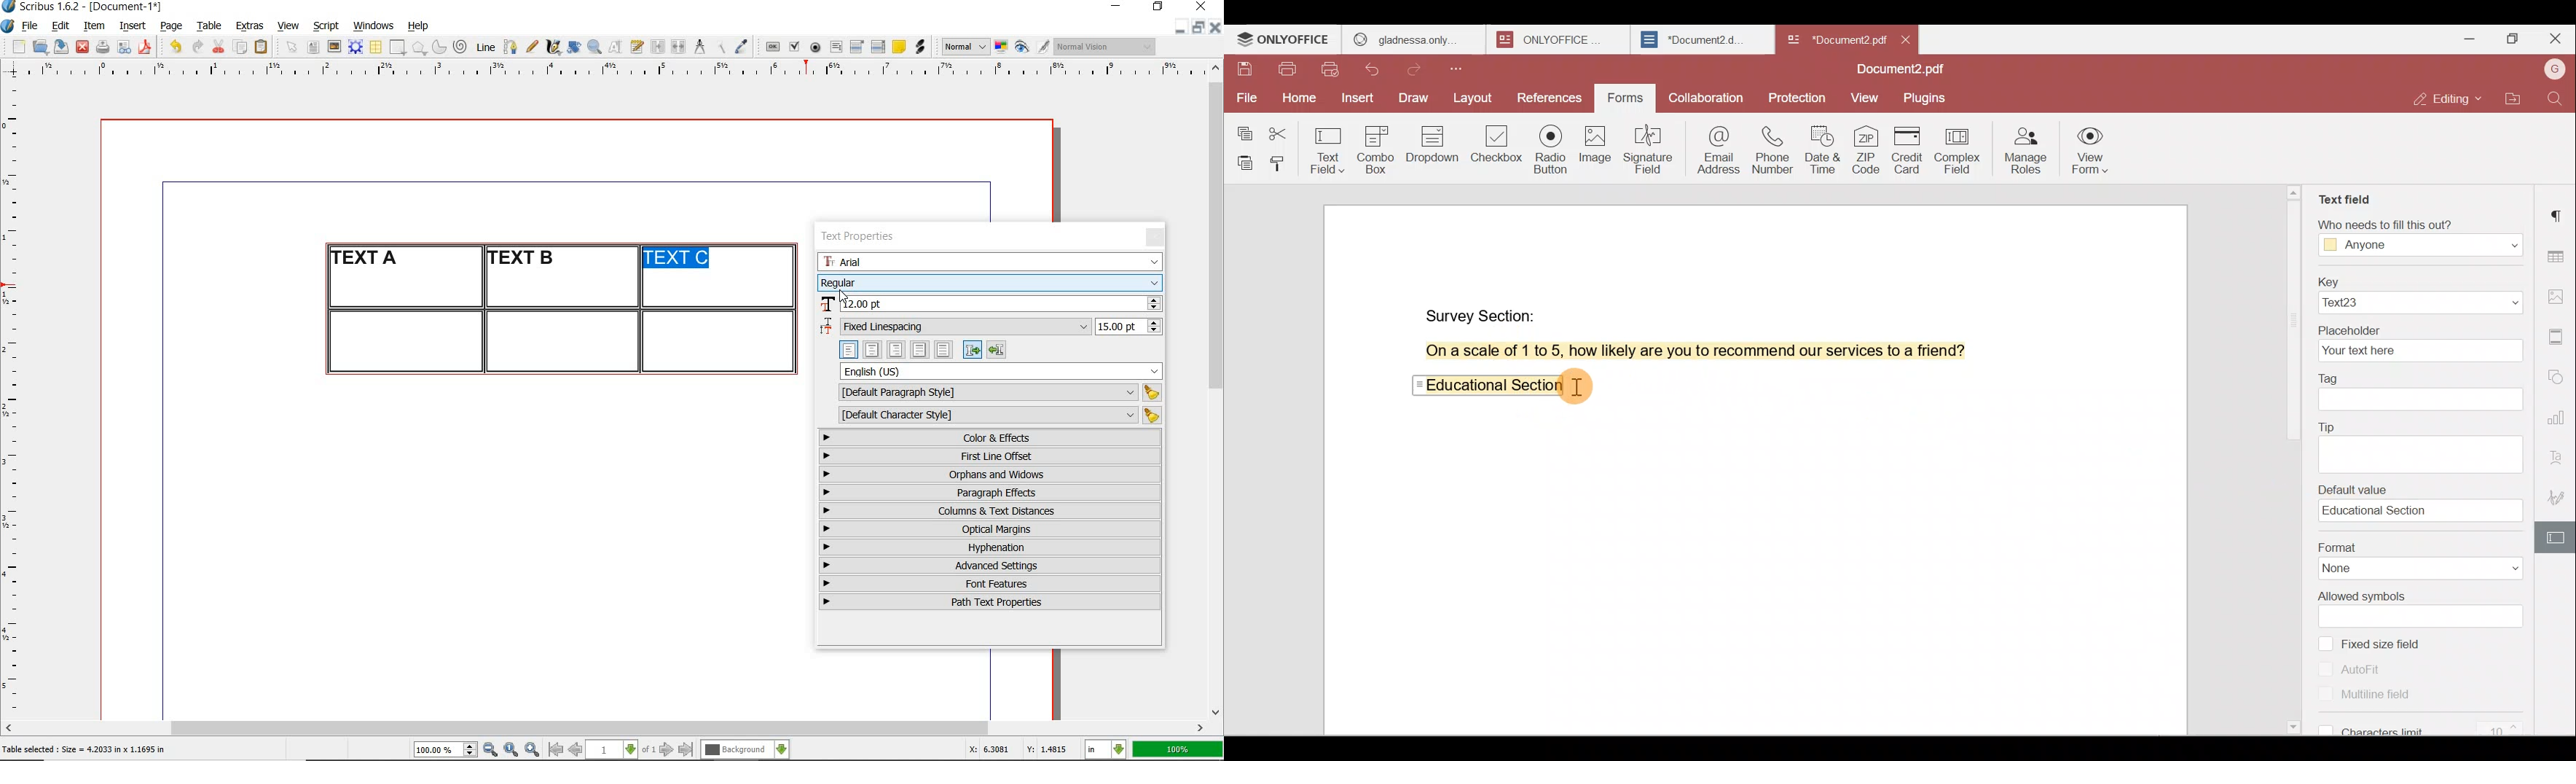  What do you see at coordinates (511, 750) in the screenshot?
I see `zoom to` at bounding box center [511, 750].